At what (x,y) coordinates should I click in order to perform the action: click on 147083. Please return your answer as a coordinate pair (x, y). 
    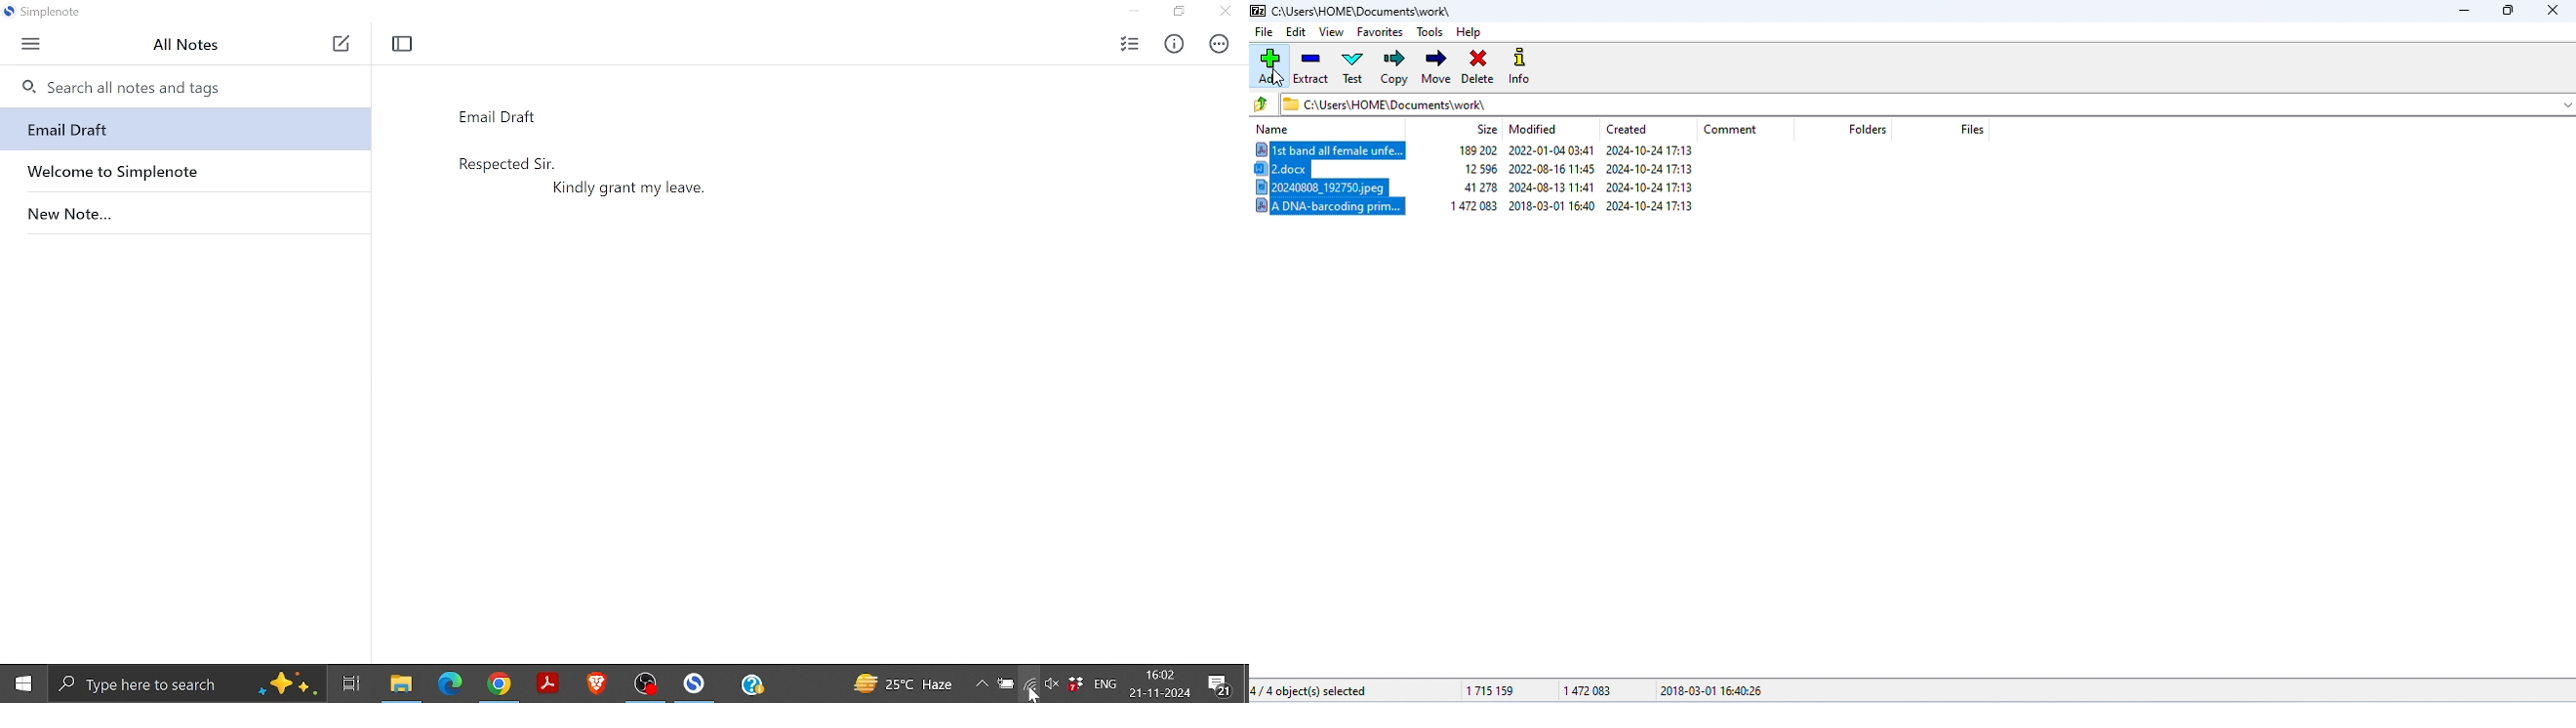
    Looking at the image, I should click on (1586, 687).